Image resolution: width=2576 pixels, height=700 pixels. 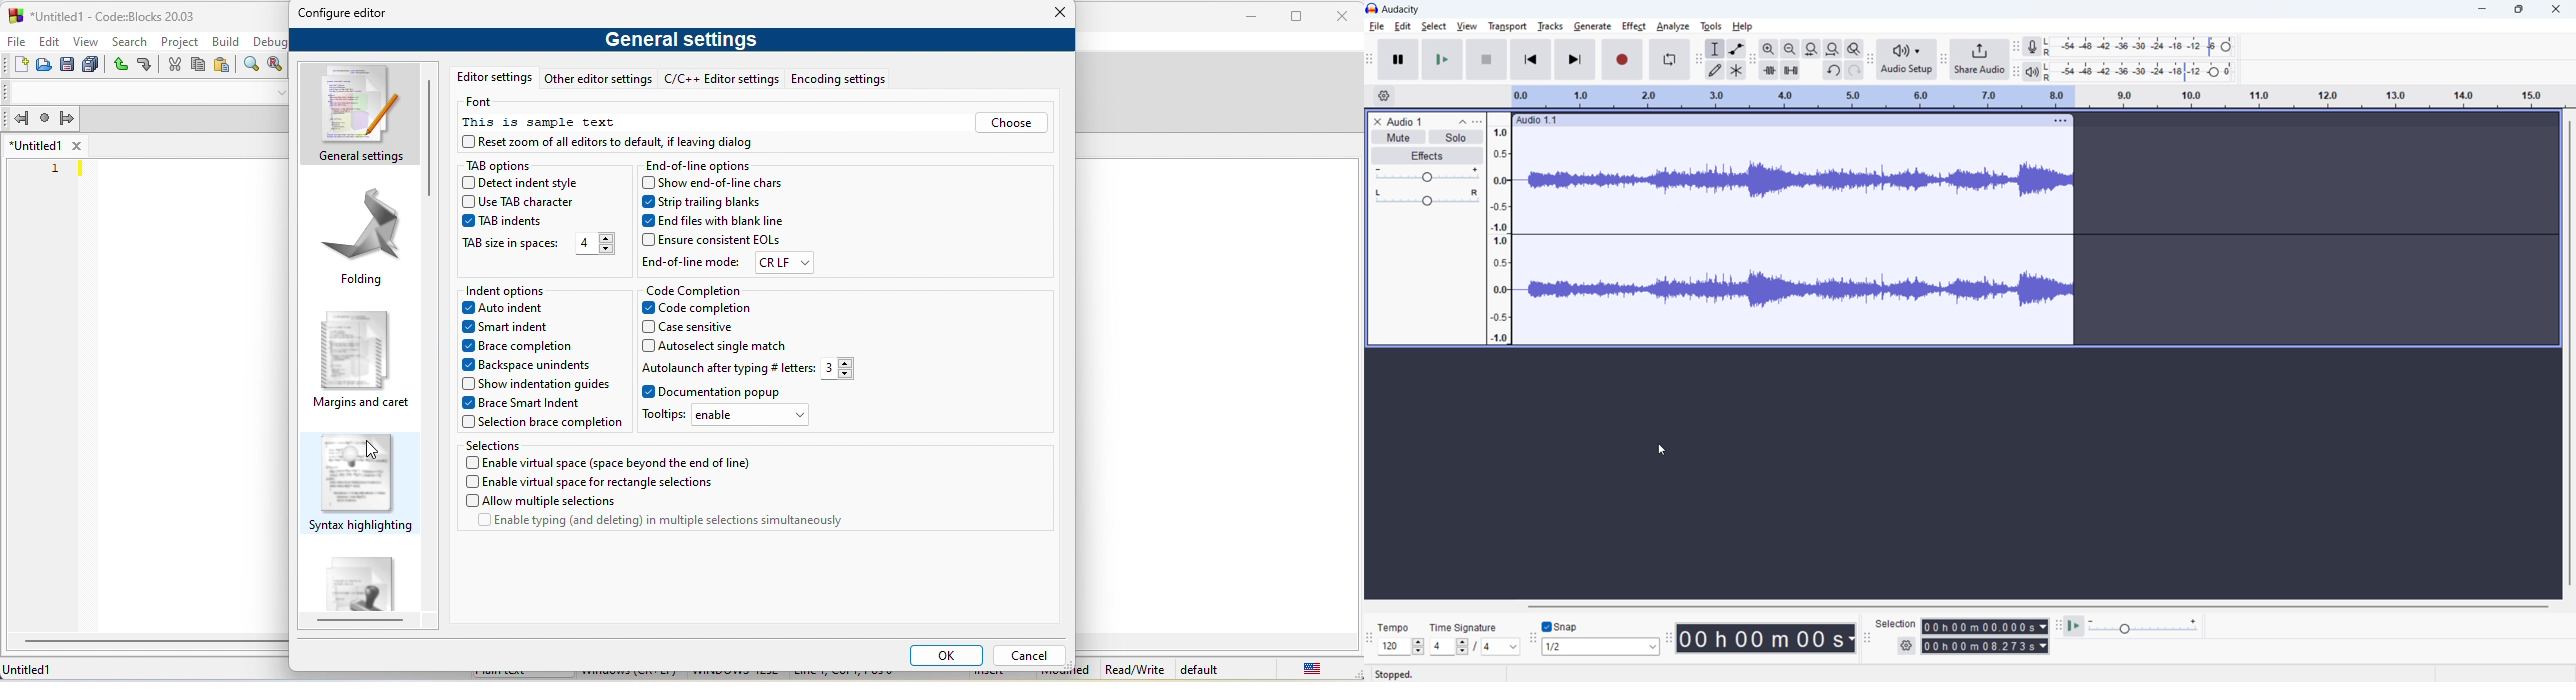 I want to click on close, so click(x=1058, y=12).